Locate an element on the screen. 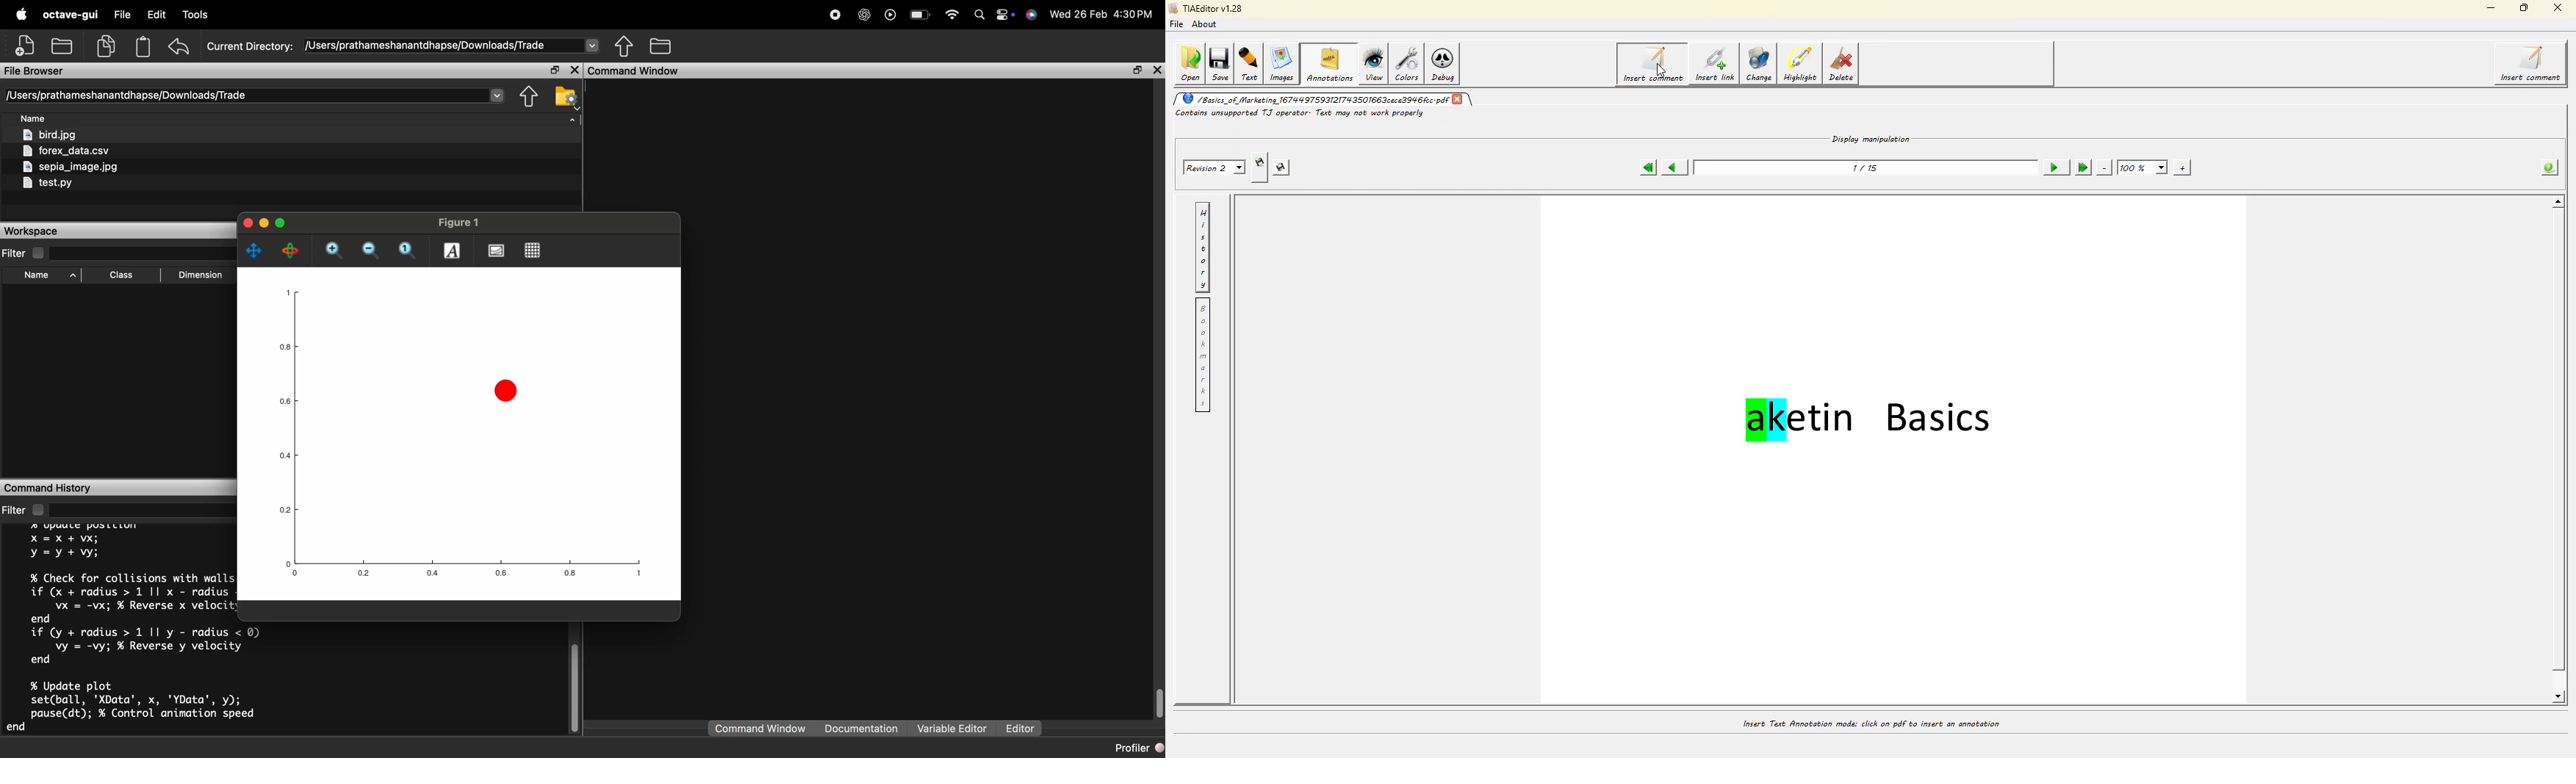  rotate is located at coordinates (291, 251).